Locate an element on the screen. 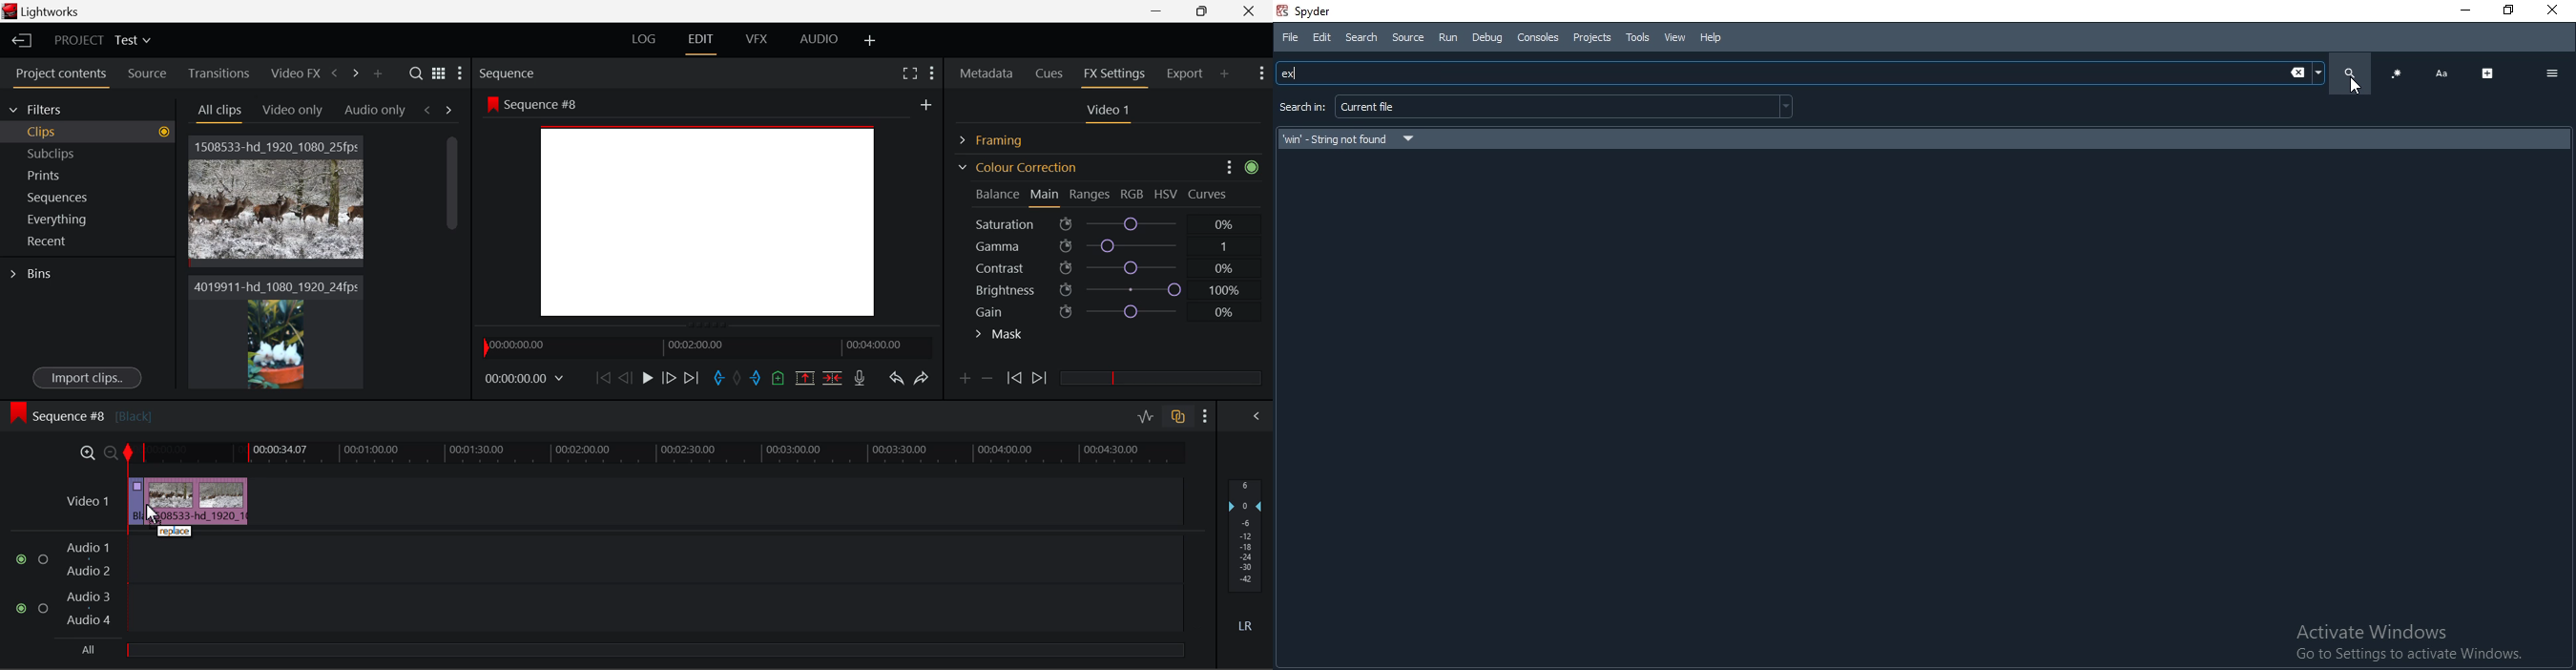  ex is located at coordinates (1290, 71).